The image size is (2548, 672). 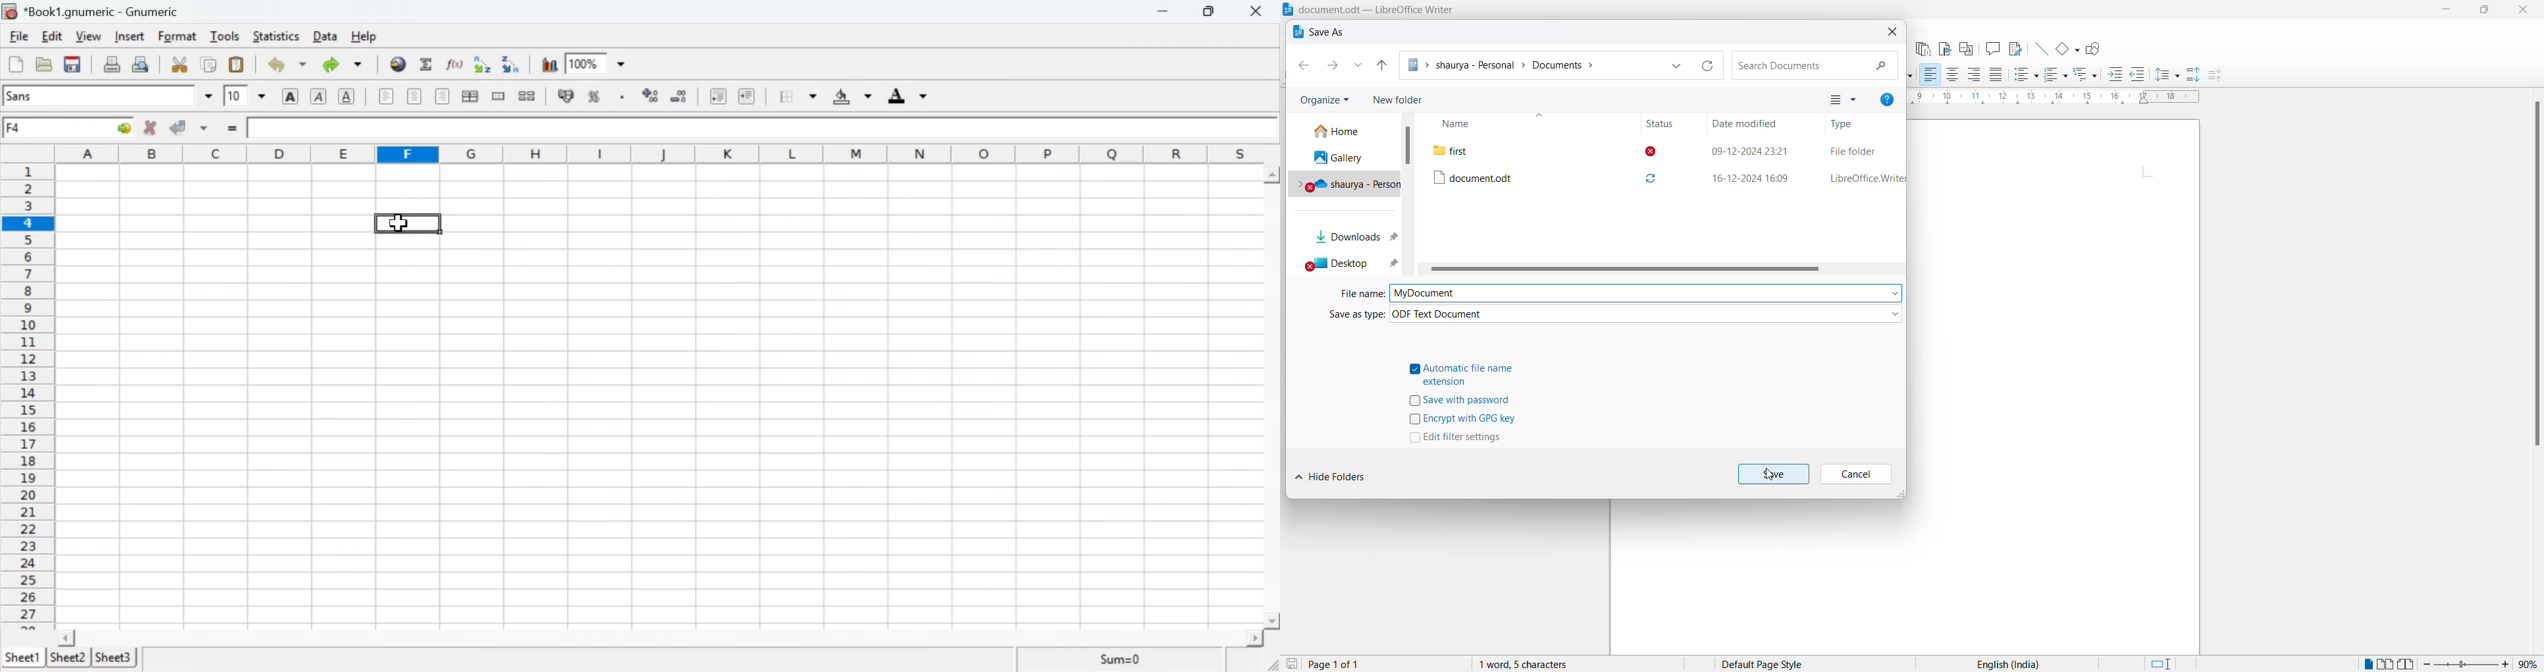 What do you see at coordinates (152, 127) in the screenshot?
I see `Cancel change` at bounding box center [152, 127].